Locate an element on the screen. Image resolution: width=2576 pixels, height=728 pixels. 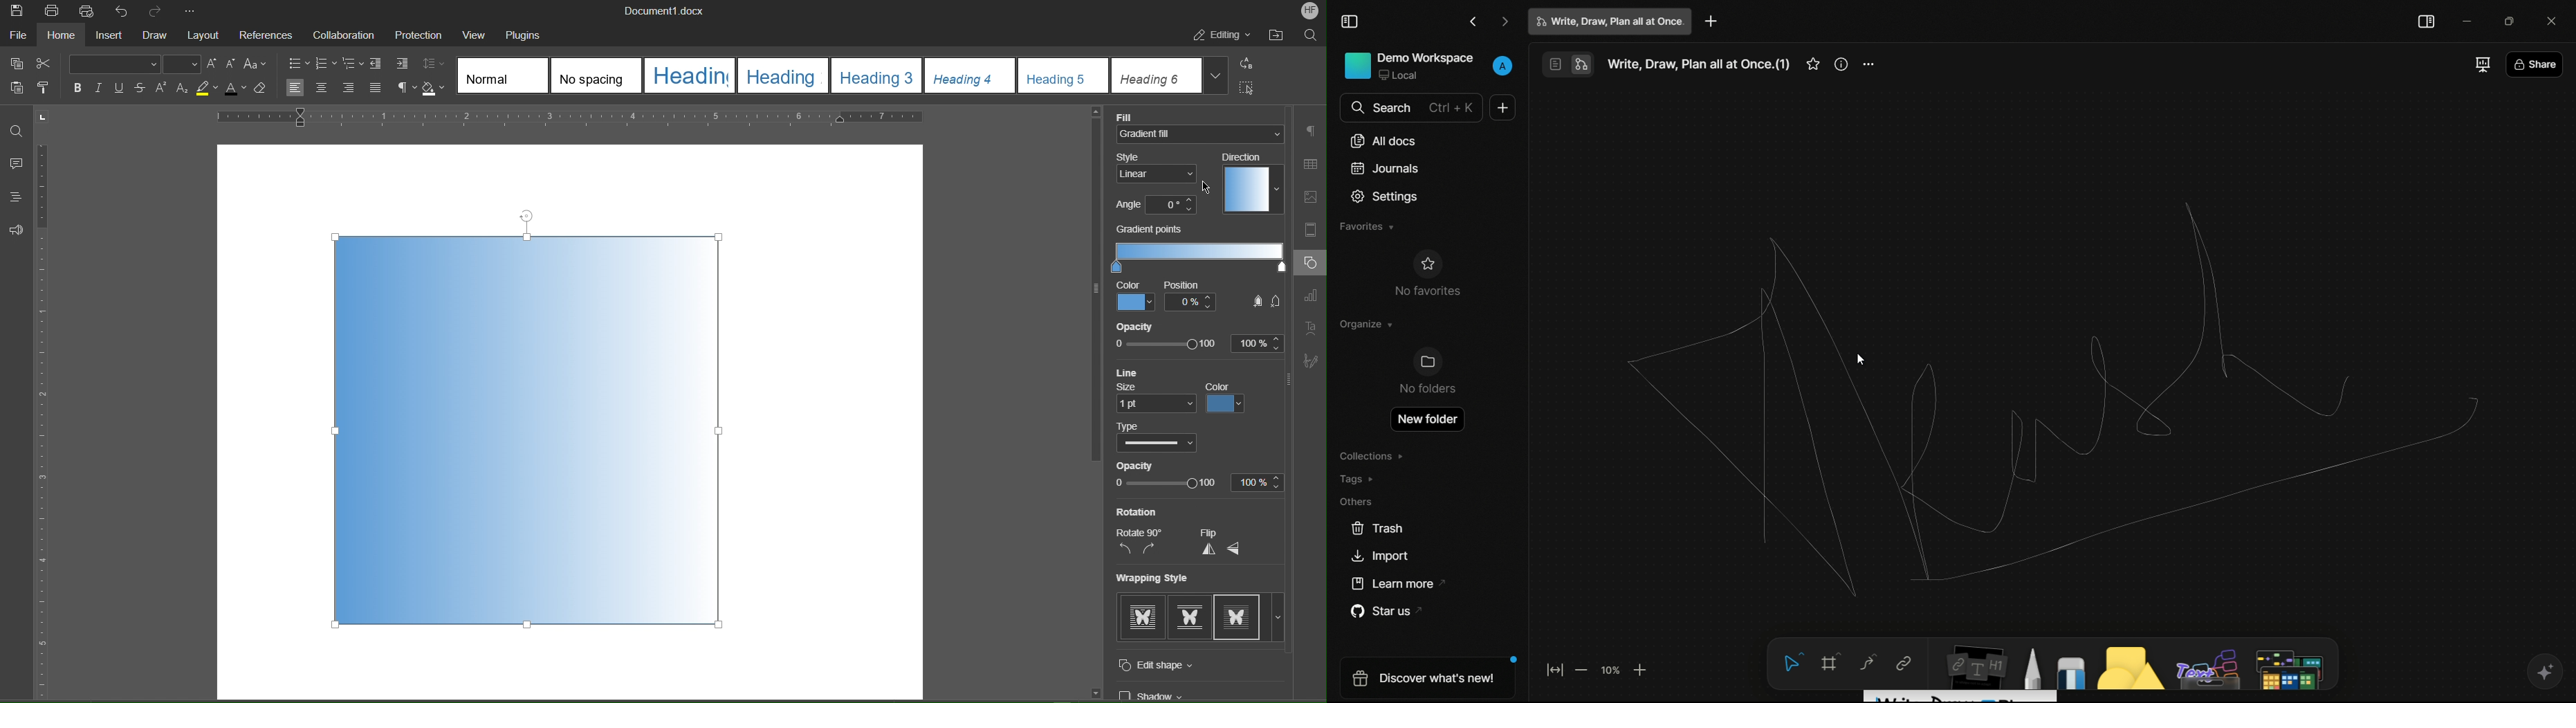
100% is located at coordinates (1260, 484).